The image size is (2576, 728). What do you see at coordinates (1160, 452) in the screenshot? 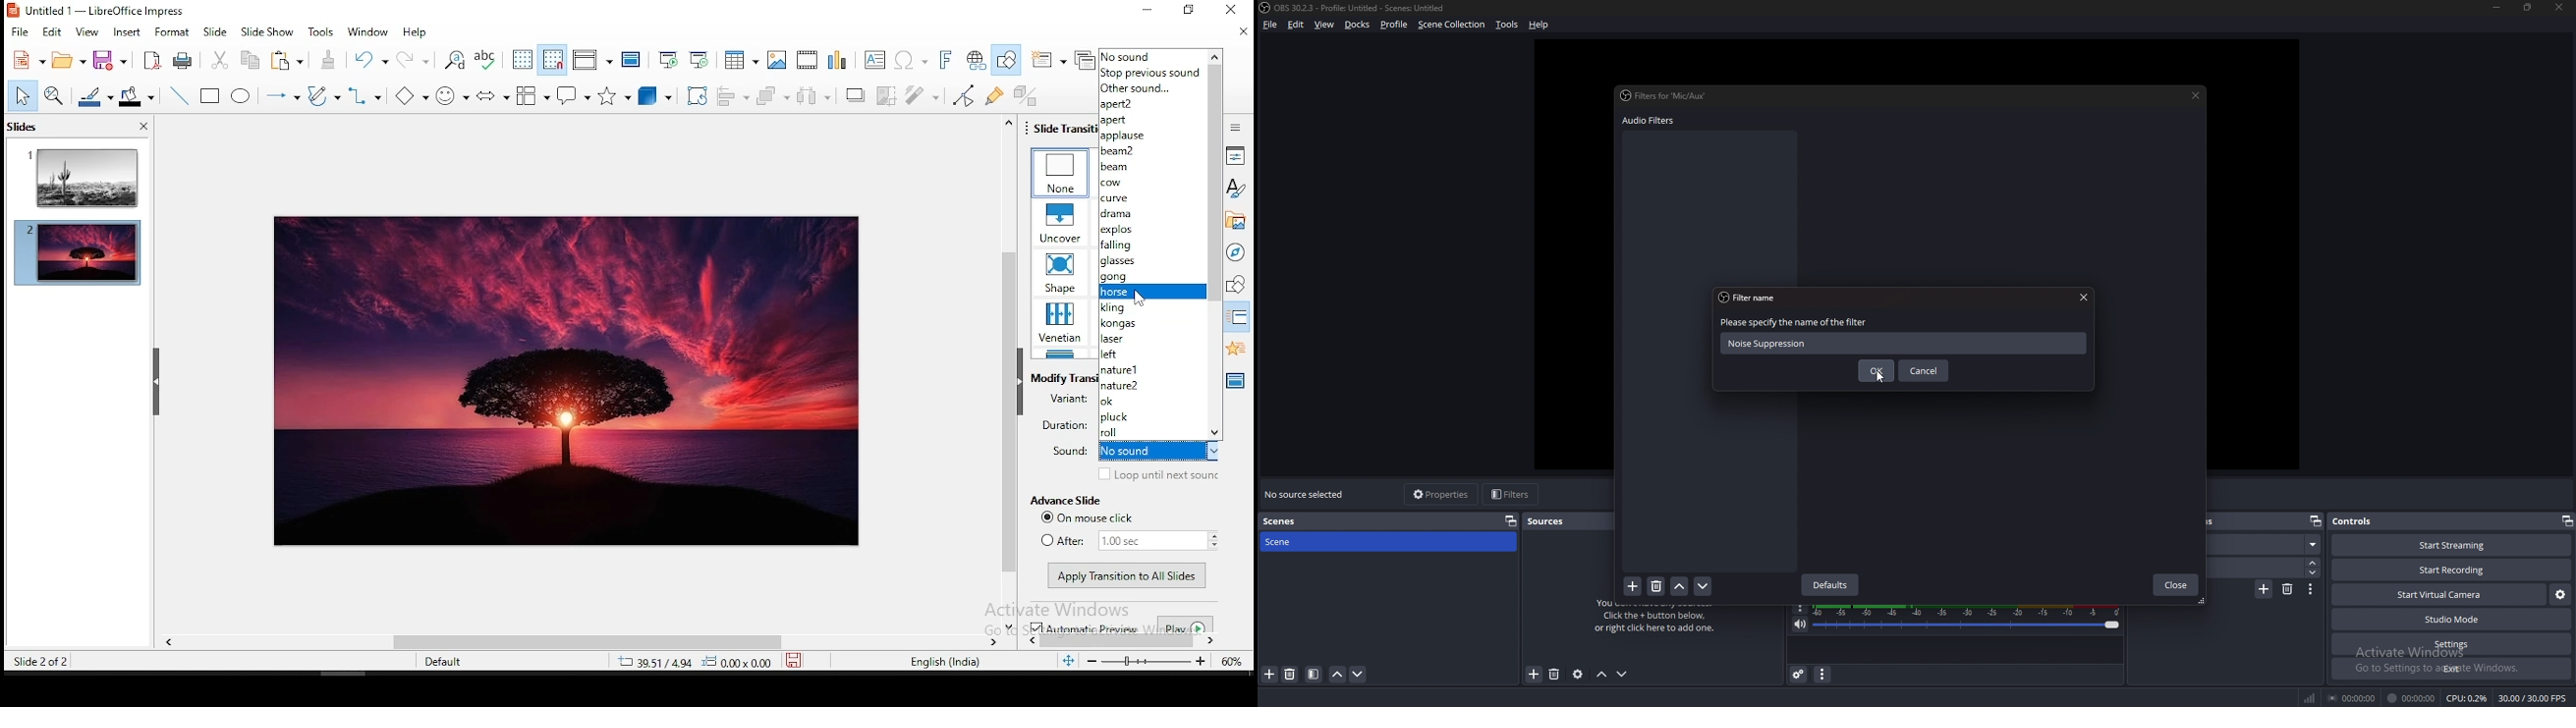
I see `slide transition sound` at bounding box center [1160, 452].